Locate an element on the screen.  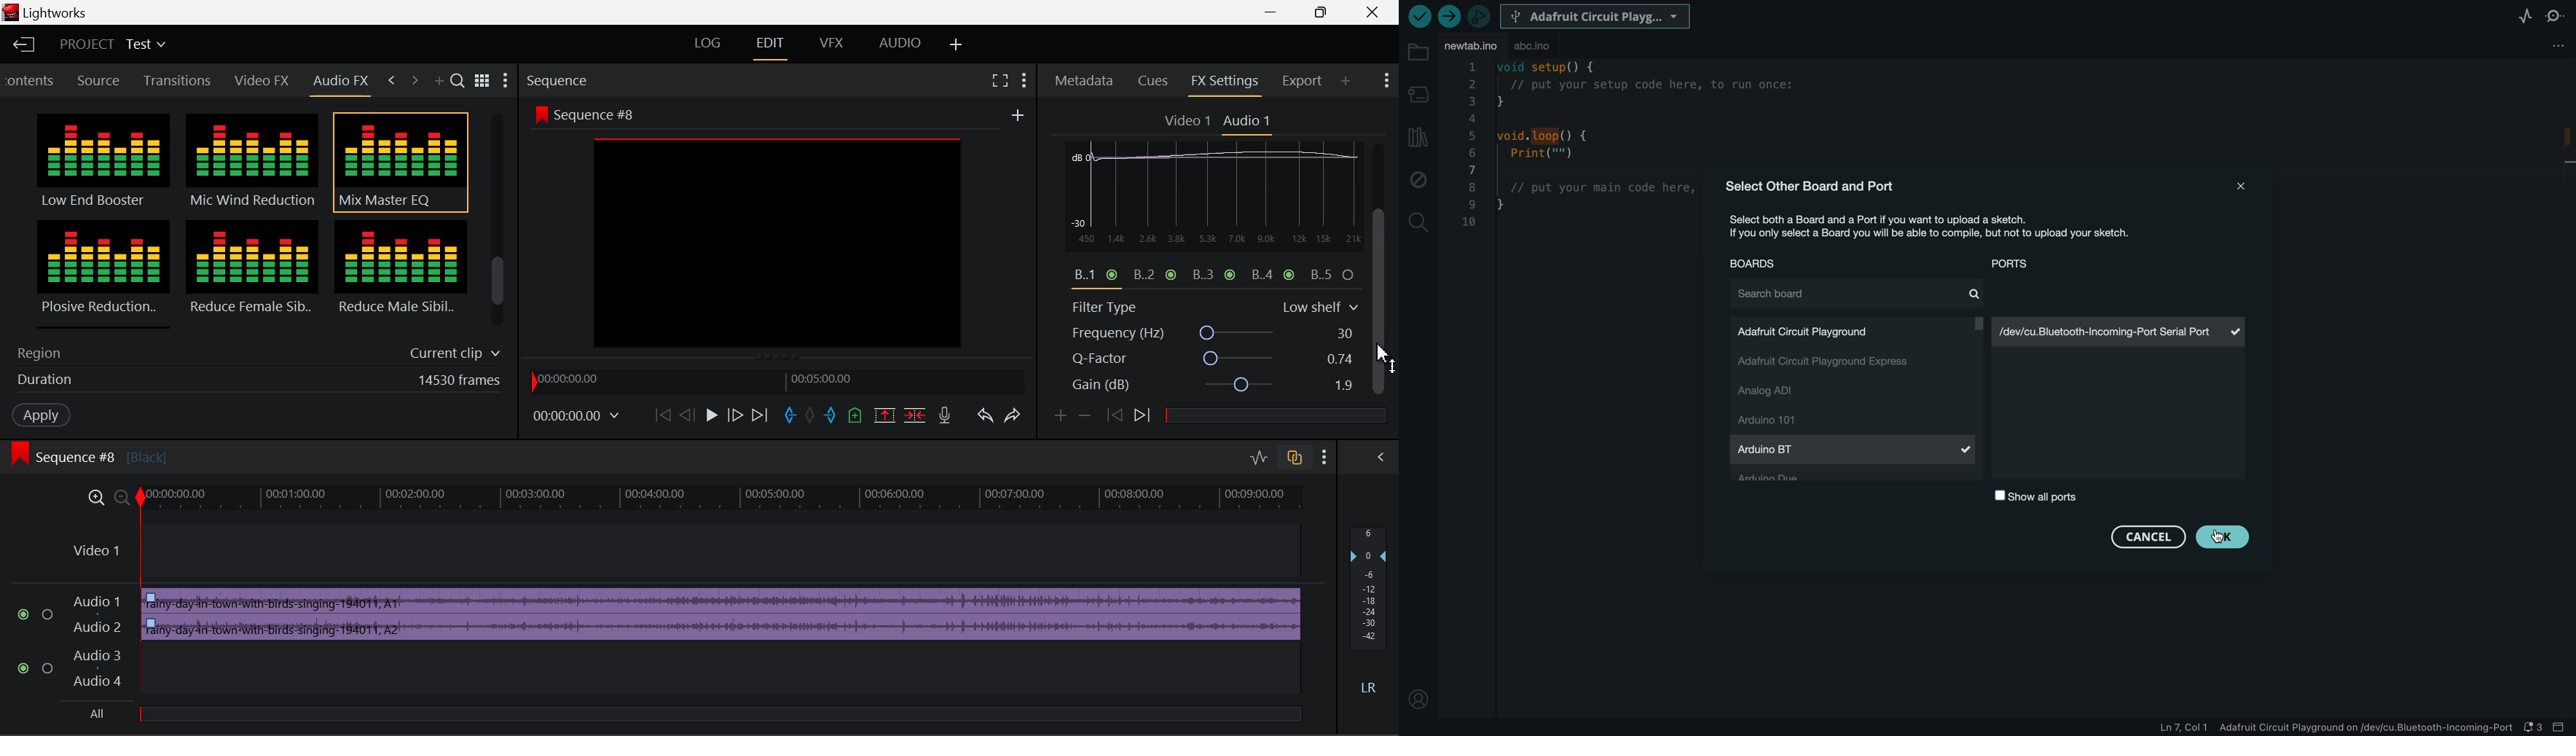
Mark Cue is located at coordinates (854, 416).